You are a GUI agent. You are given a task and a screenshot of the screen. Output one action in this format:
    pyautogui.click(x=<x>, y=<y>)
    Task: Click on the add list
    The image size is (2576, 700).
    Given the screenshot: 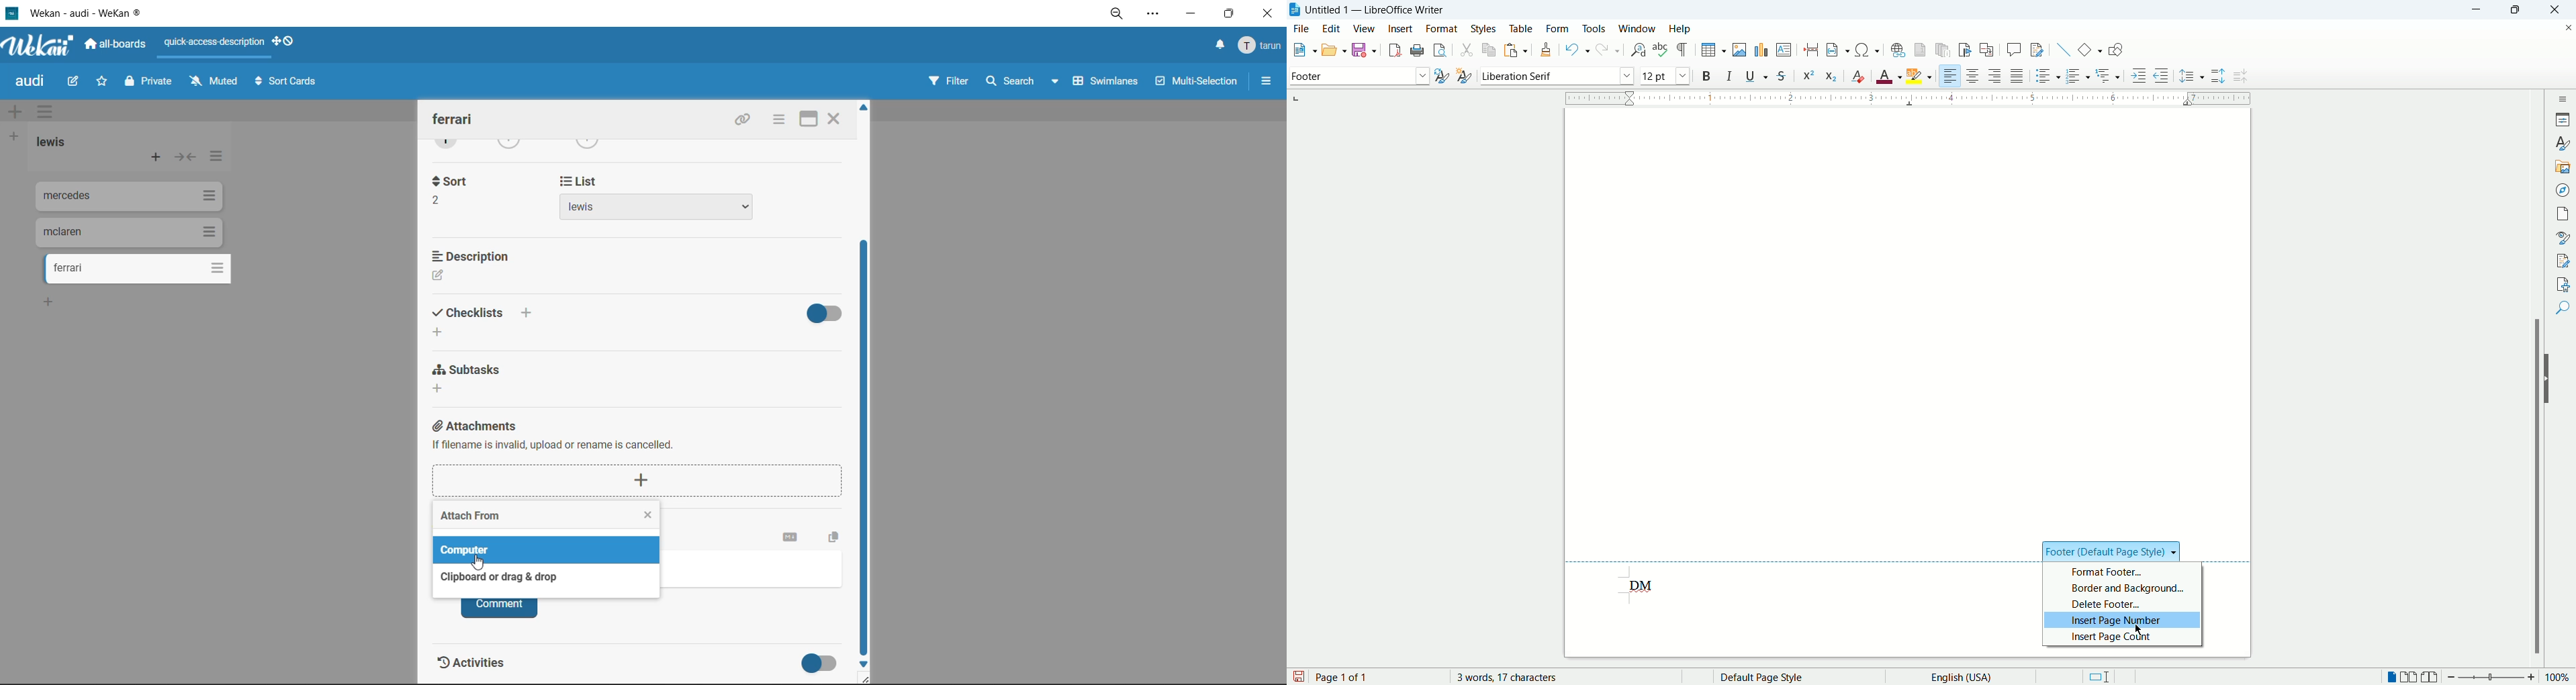 What is the action you would take?
    pyautogui.click(x=15, y=139)
    